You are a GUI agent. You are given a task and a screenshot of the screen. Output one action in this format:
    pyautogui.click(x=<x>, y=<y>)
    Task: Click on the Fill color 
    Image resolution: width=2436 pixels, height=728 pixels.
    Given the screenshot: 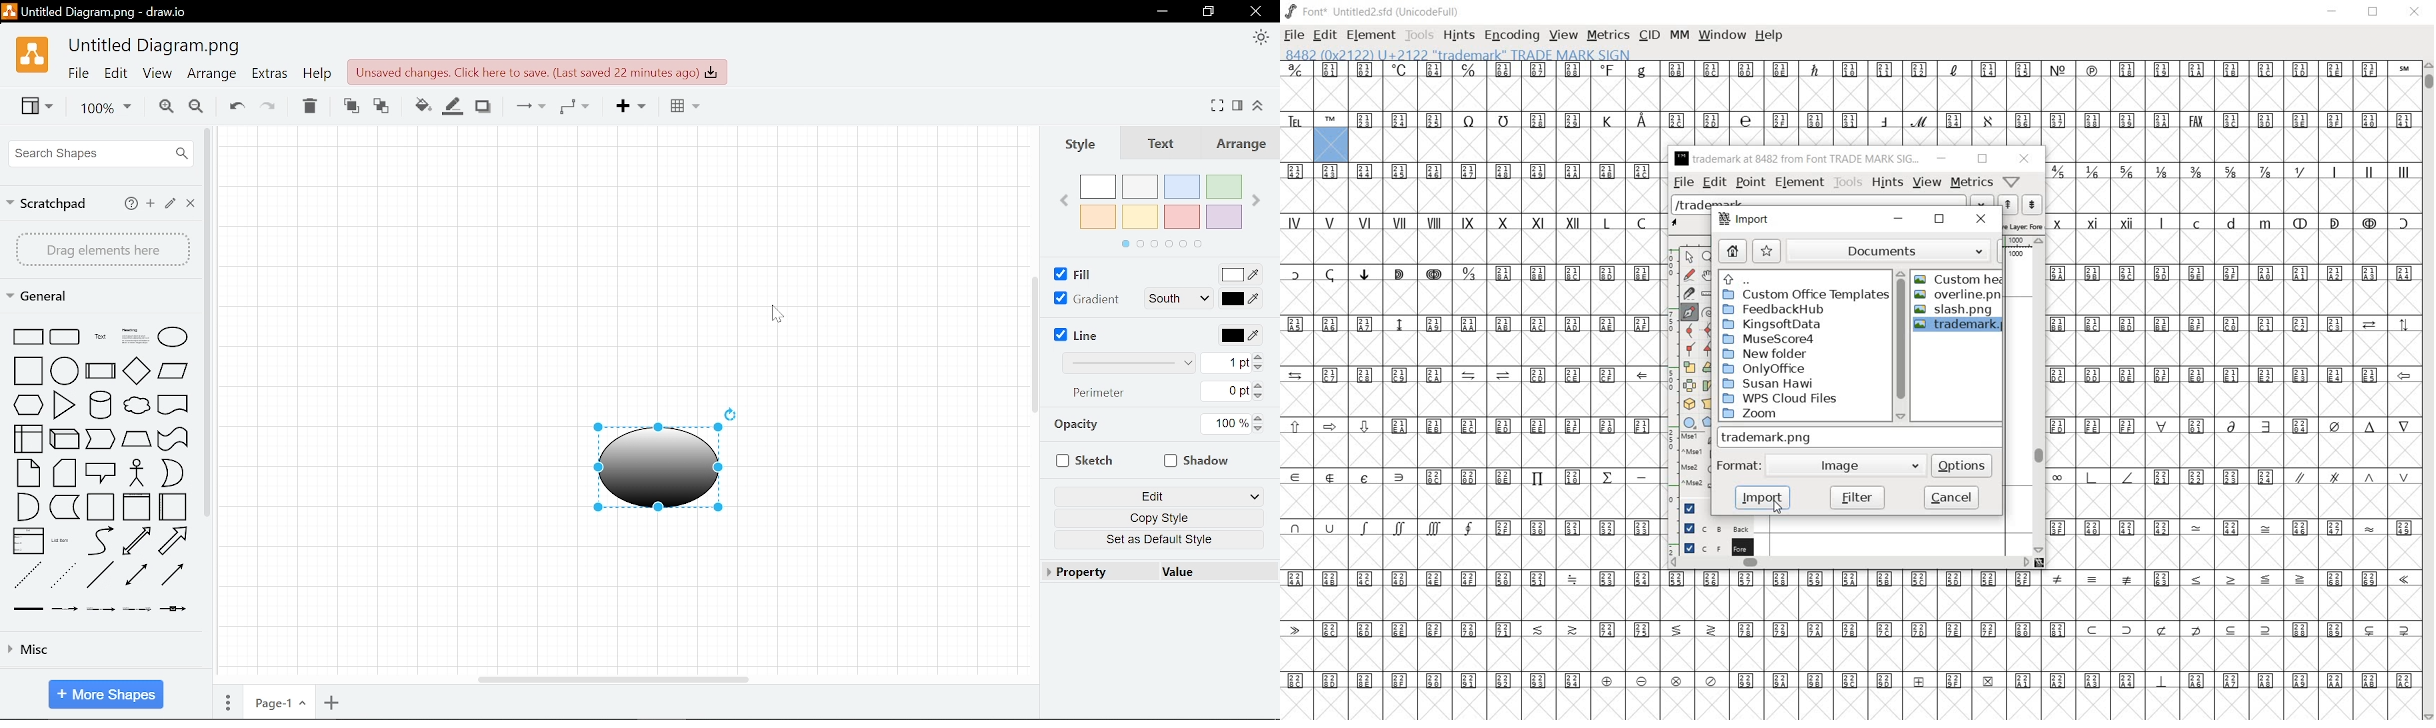 What is the action you would take?
    pyautogui.click(x=422, y=105)
    